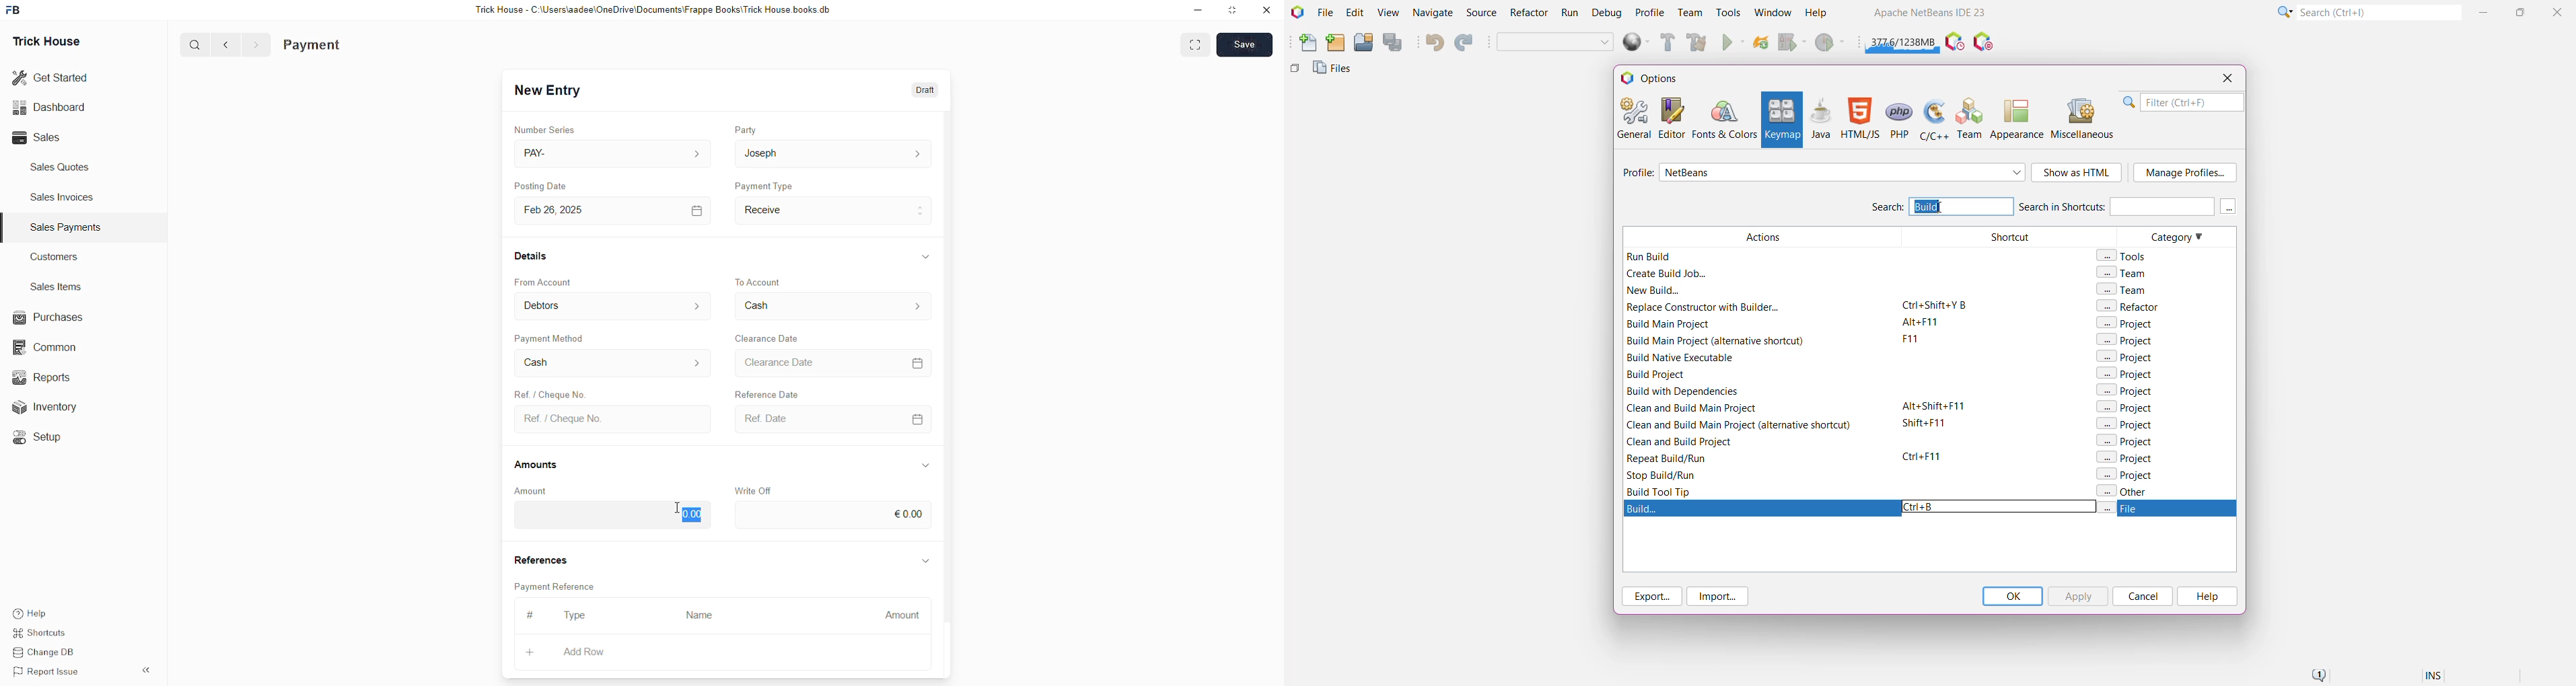 The width and height of the screenshot is (2576, 700). Describe the element at coordinates (544, 282) in the screenshot. I see `From Account` at that location.